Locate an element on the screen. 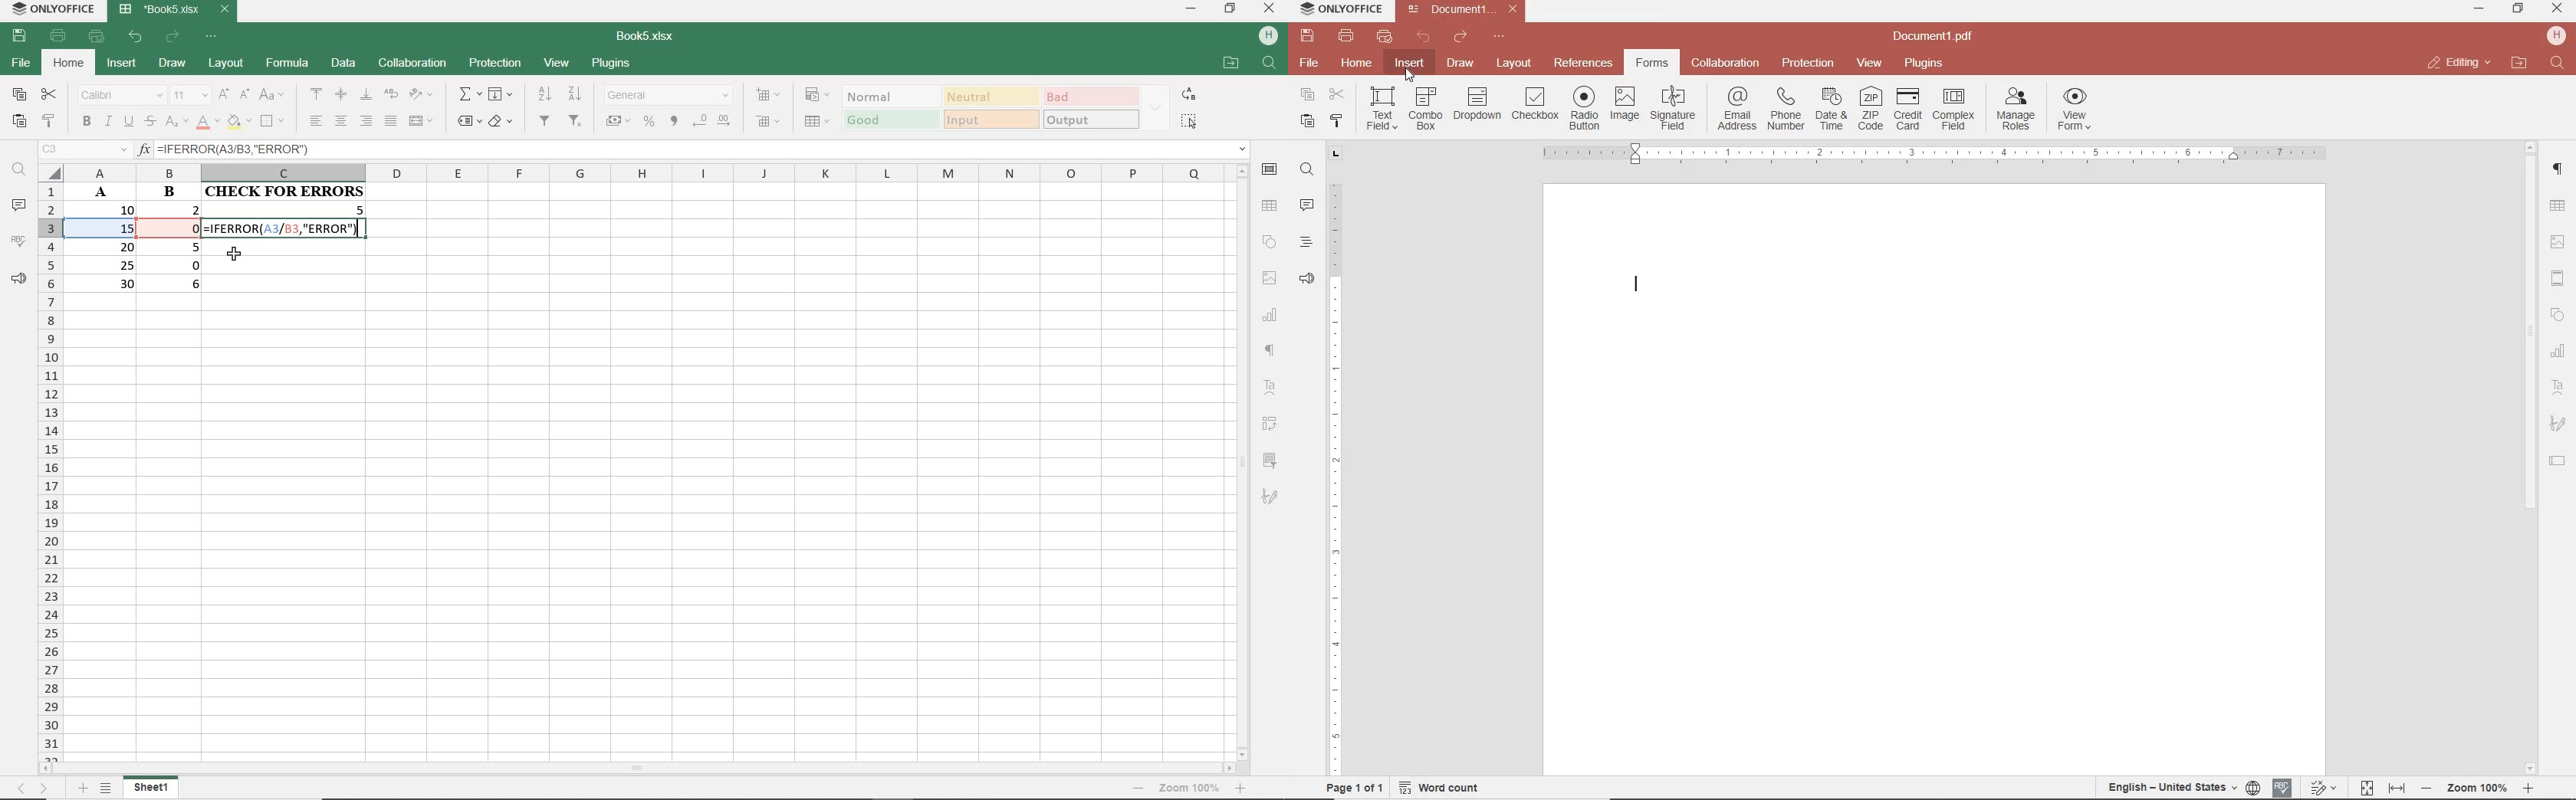 The height and width of the screenshot is (812, 2576).  is located at coordinates (1242, 789).